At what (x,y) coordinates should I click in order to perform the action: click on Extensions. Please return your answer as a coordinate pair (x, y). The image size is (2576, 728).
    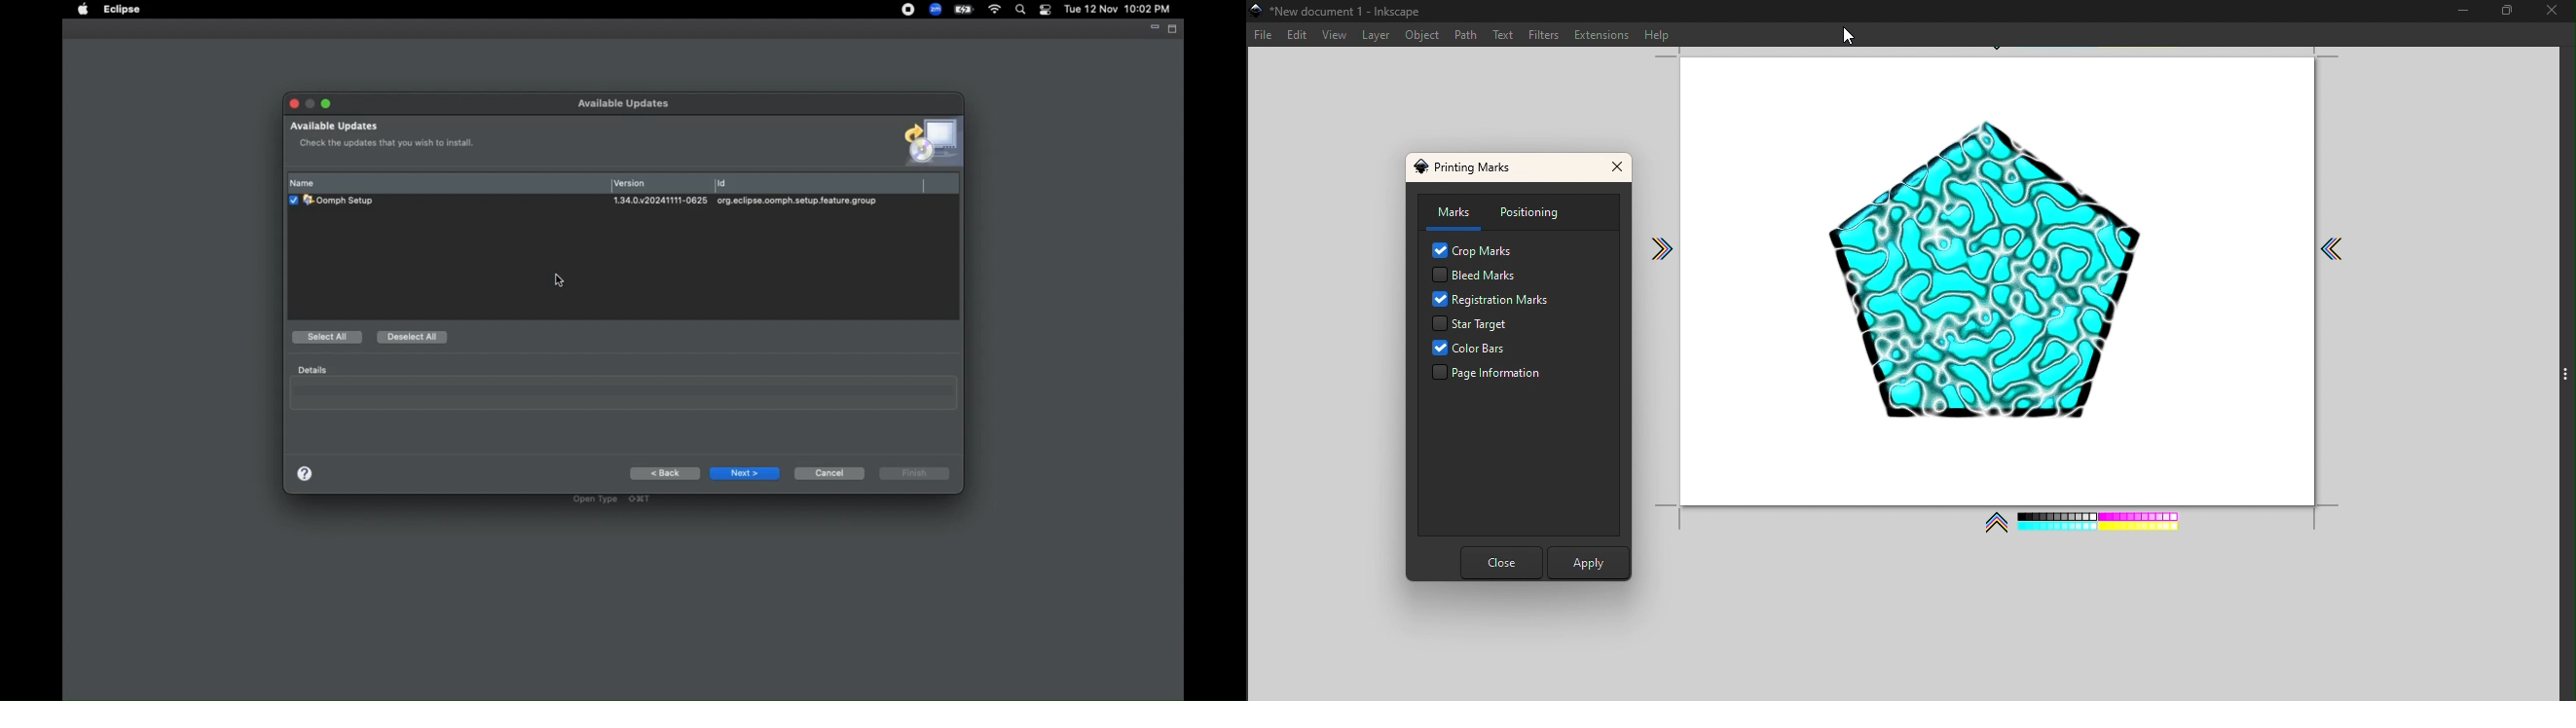
    Looking at the image, I should click on (1601, 34).